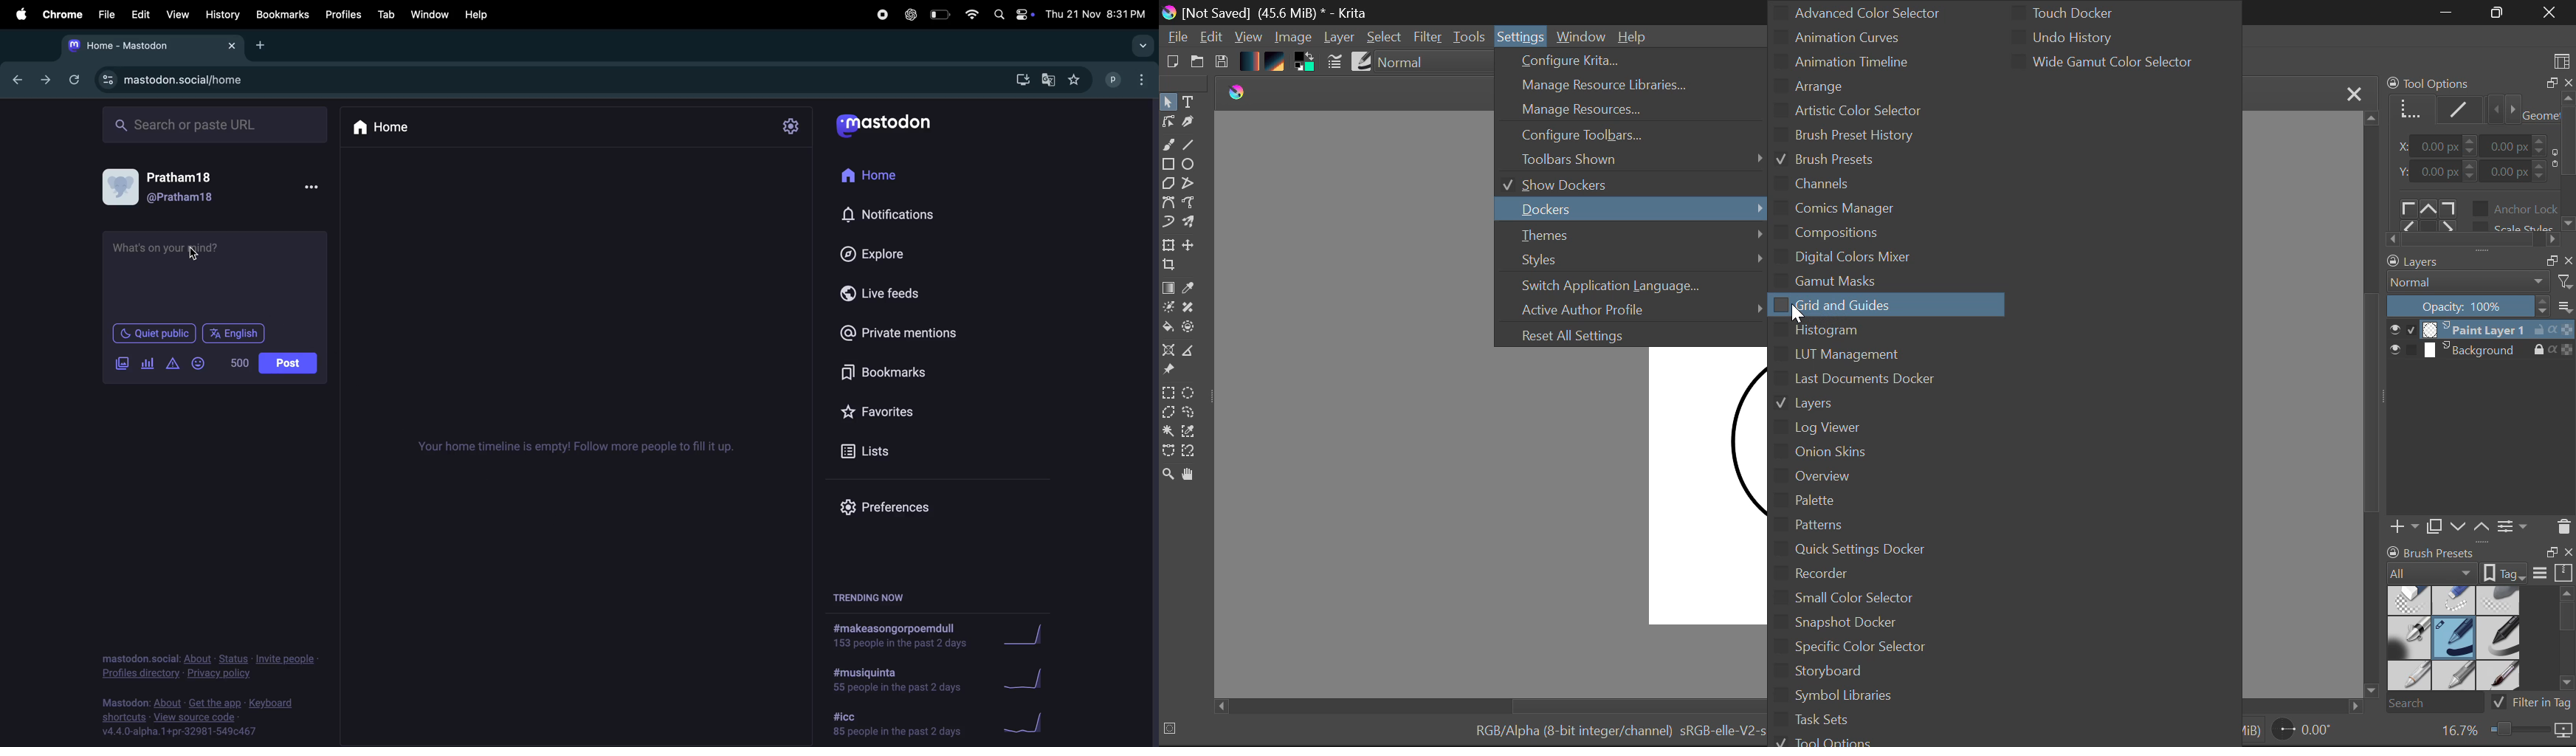 This screenshot has width=2576, height=756. Describe the element at coordinates (1023, 725) in the screenshot. I see `graph` at that location.